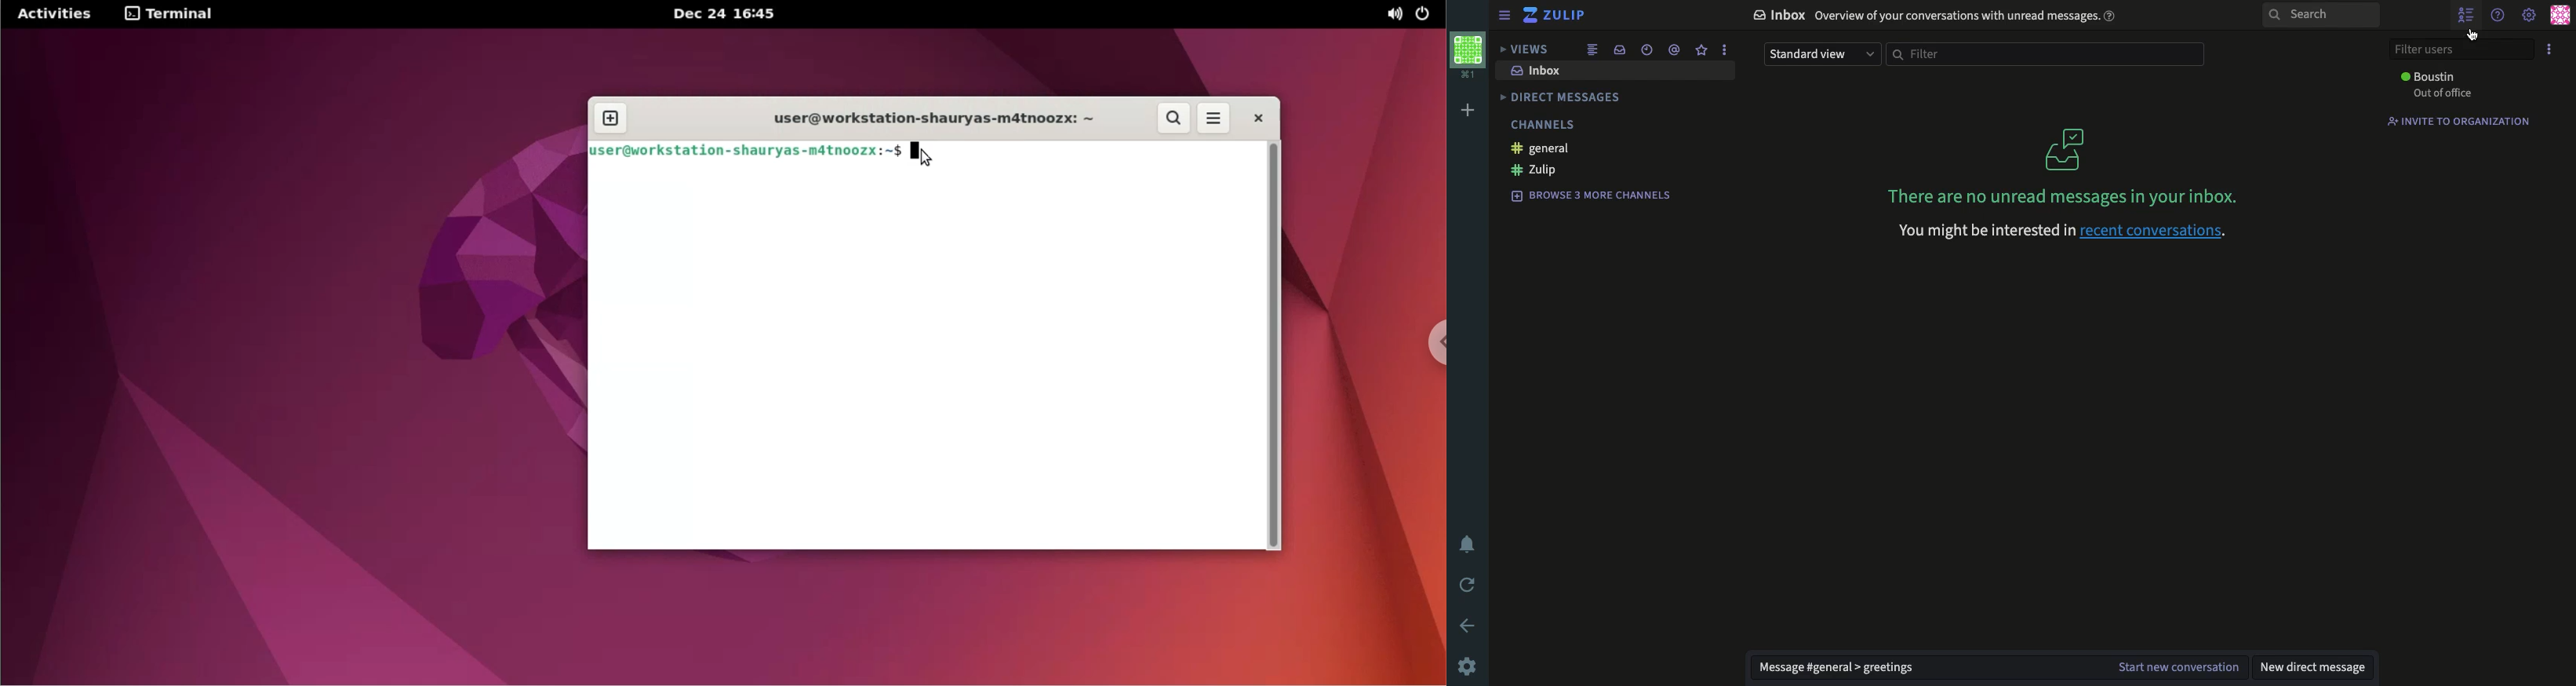  What do you see at coordinates (2433, 86) in the screenshot?
I see `boustin out of office` at bounding box center [2433, 86].